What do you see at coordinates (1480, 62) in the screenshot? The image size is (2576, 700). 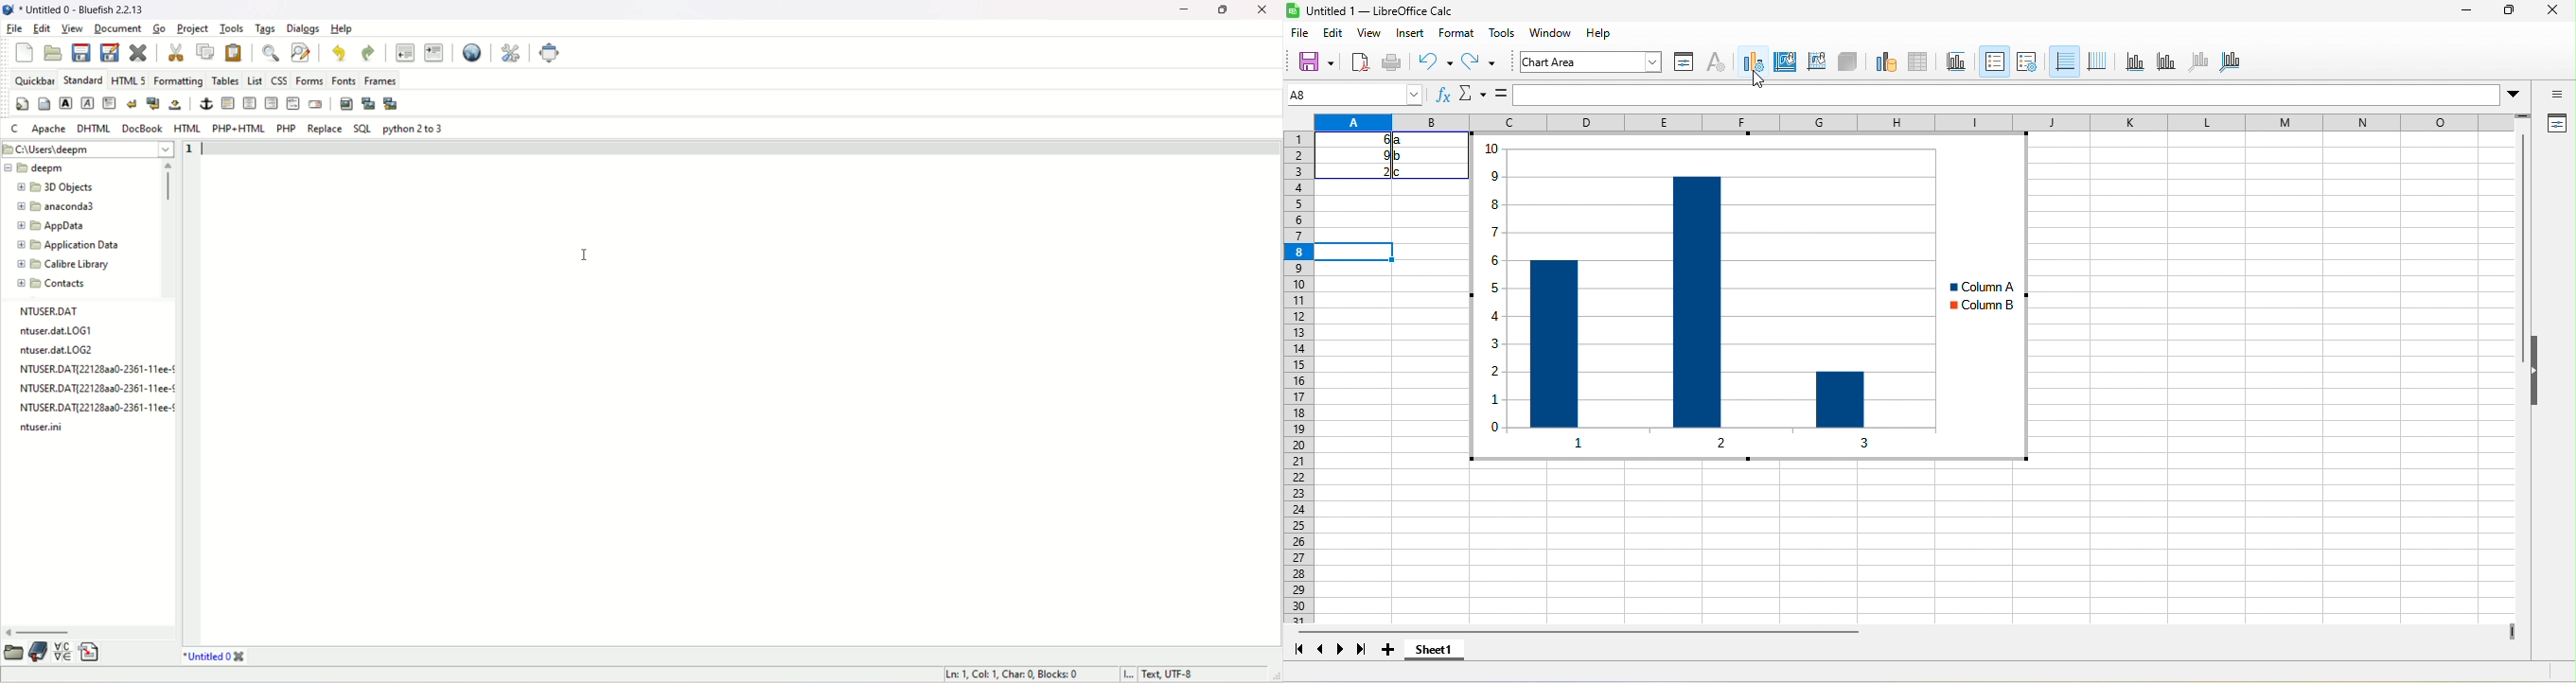 I see `redo` at bounding box center [1480, 62].